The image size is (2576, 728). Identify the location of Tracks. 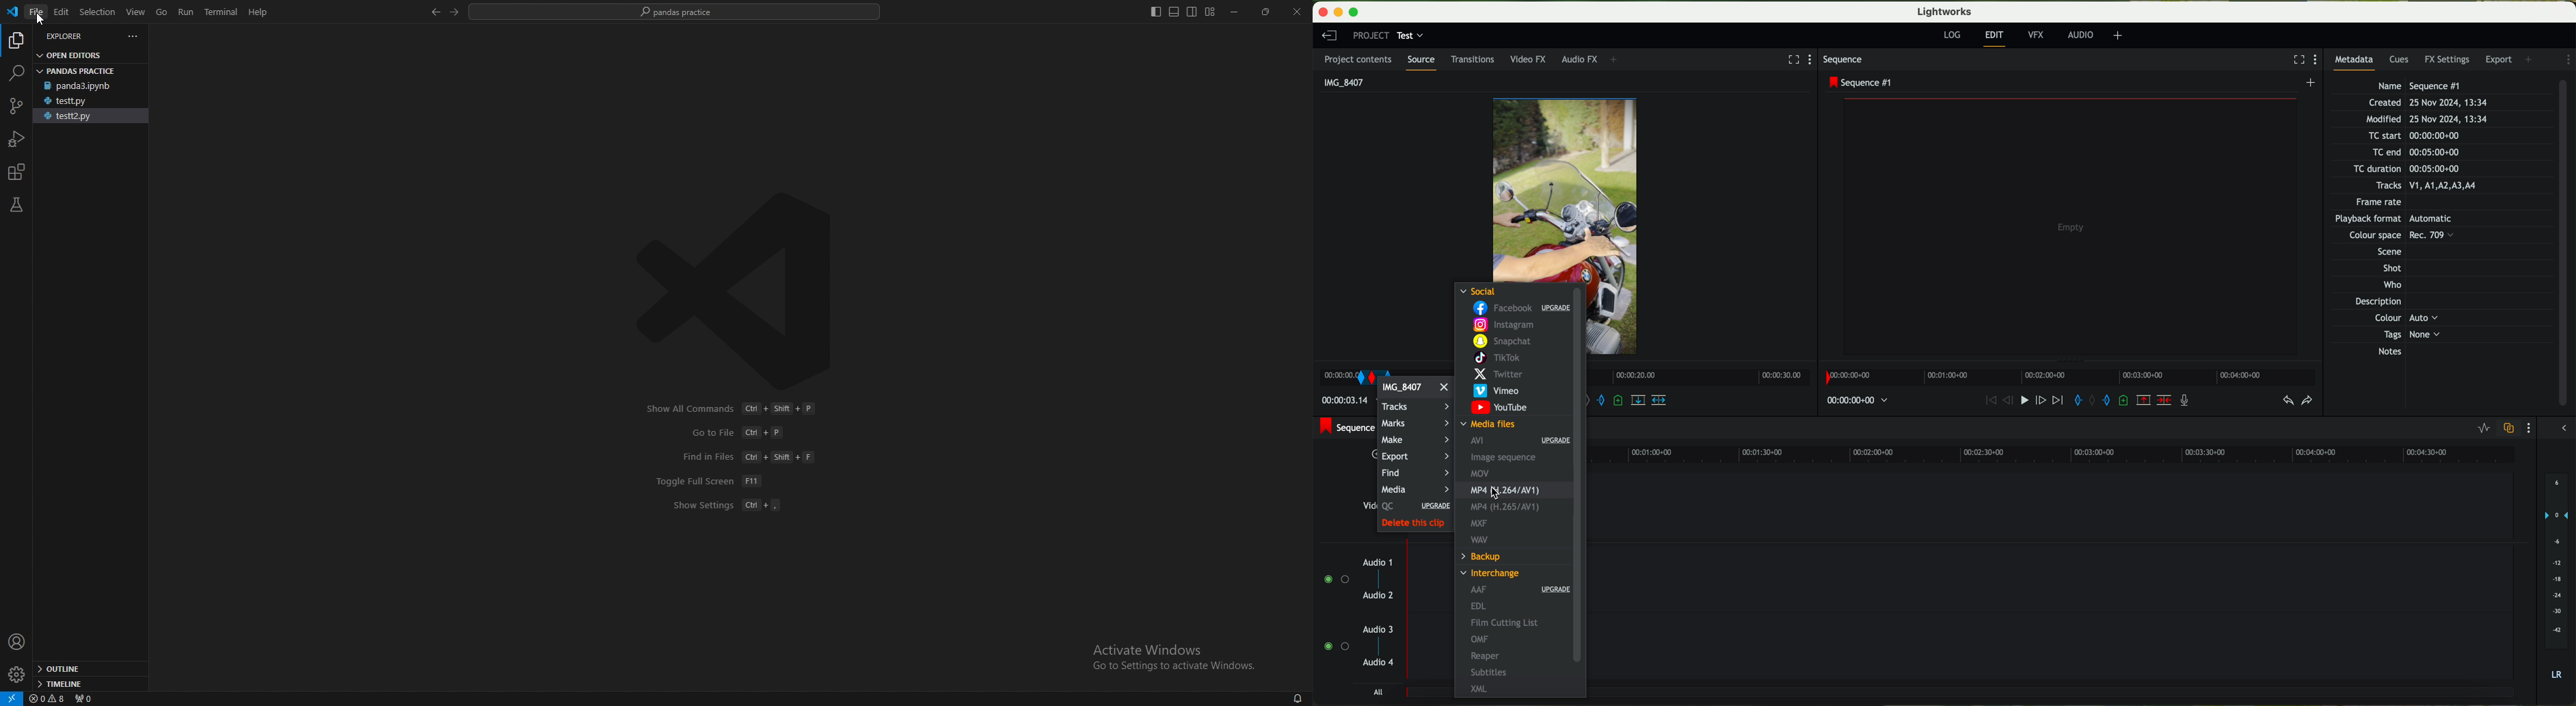
(2424, 186).